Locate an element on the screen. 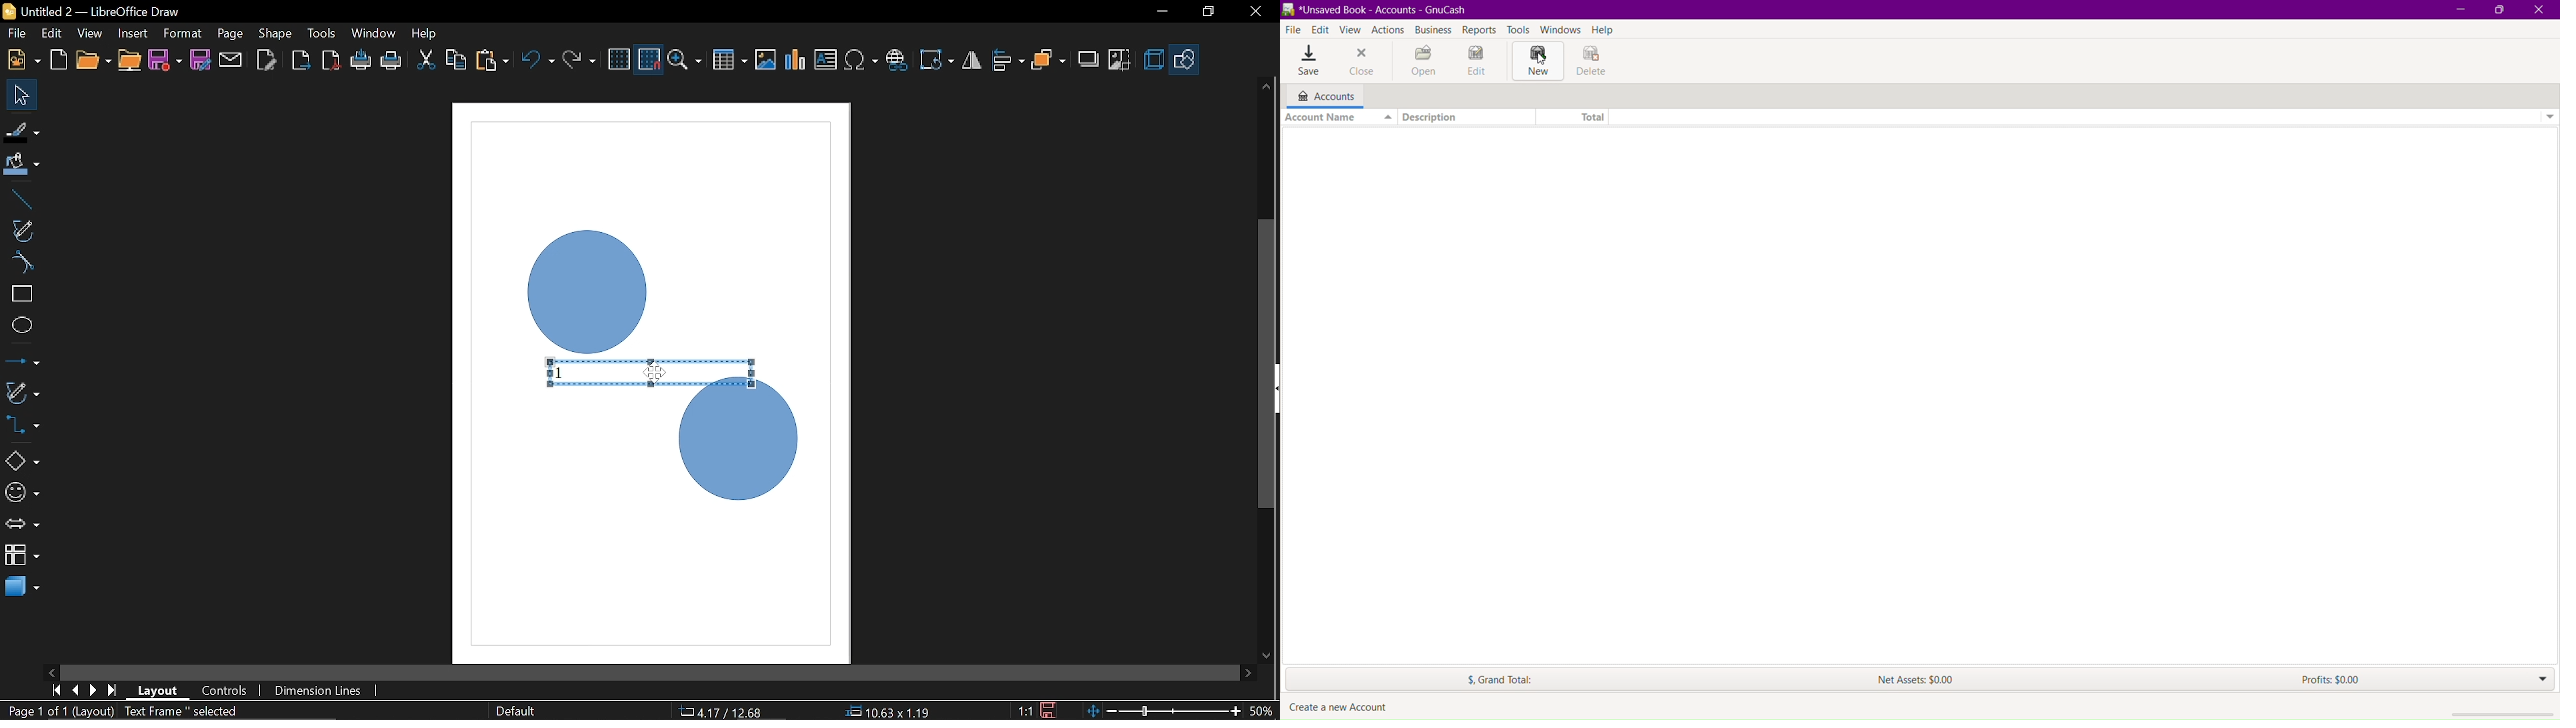  Attach is located at coordinates (232, 59).